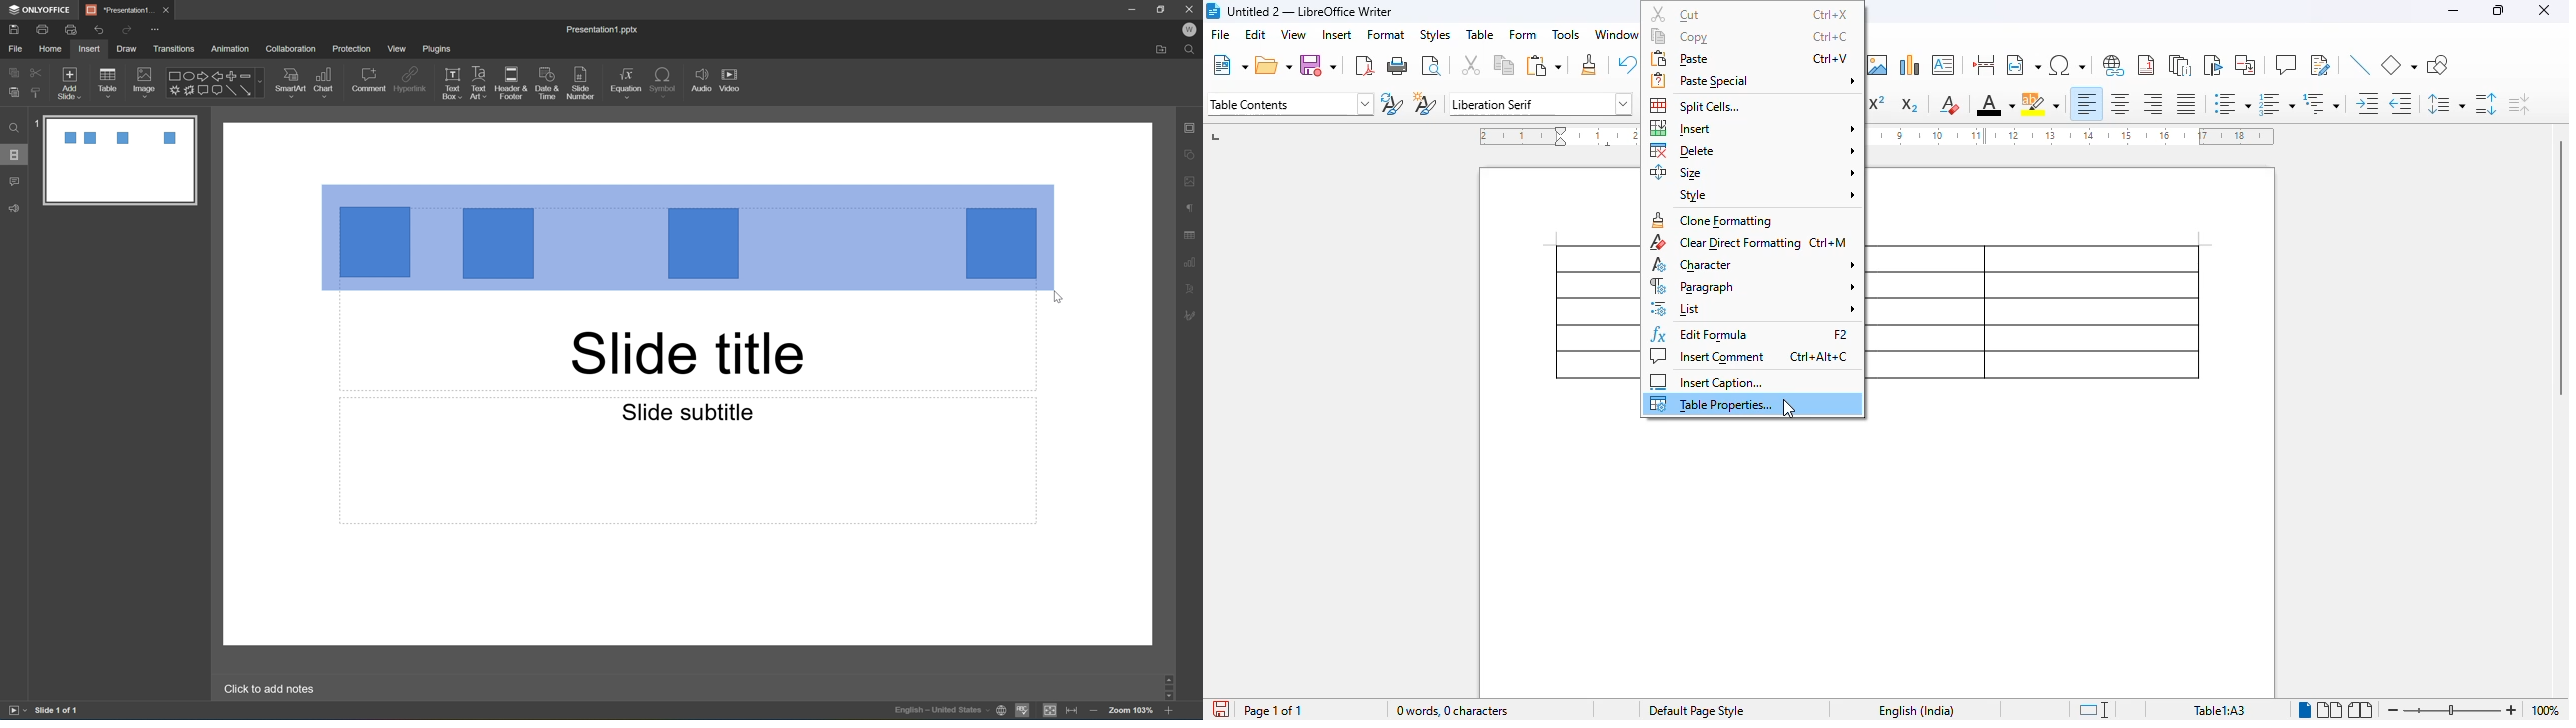 The image size is (2576, 728). Describe the element at coordinates (1168, 713) in the screenshot. I see `zoom in` at that location.